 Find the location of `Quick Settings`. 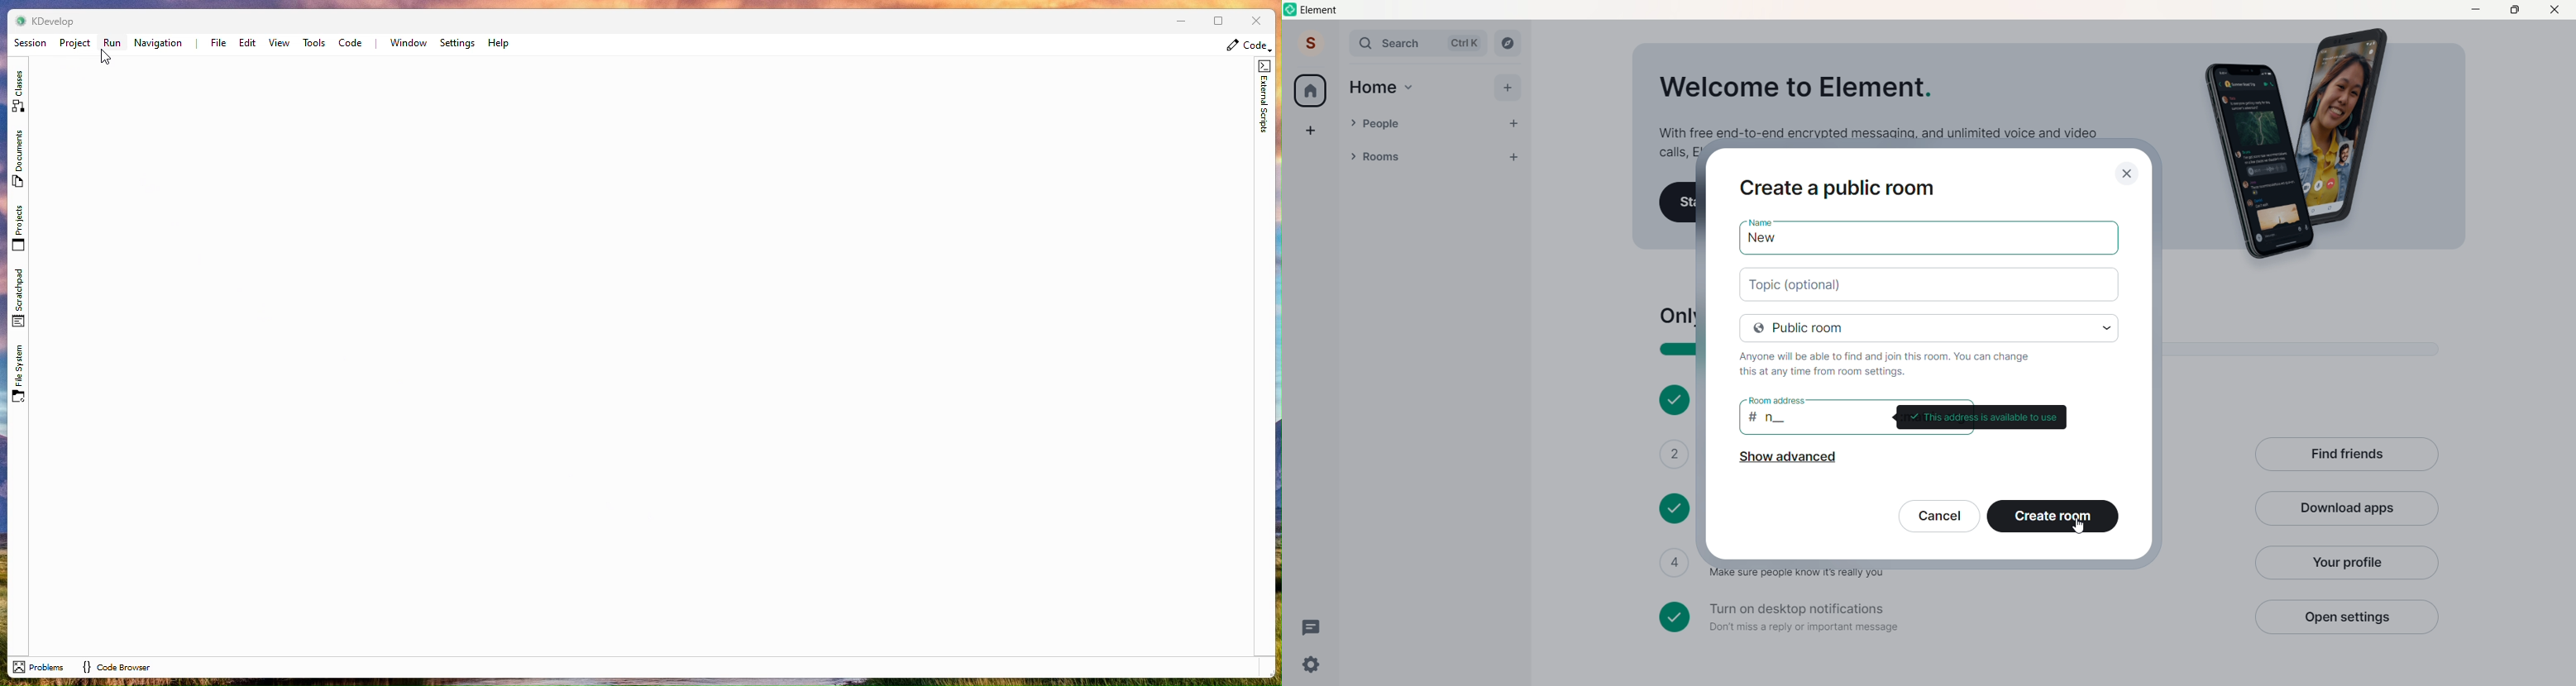

Quick Settings is located at coordinates (1311, 664).